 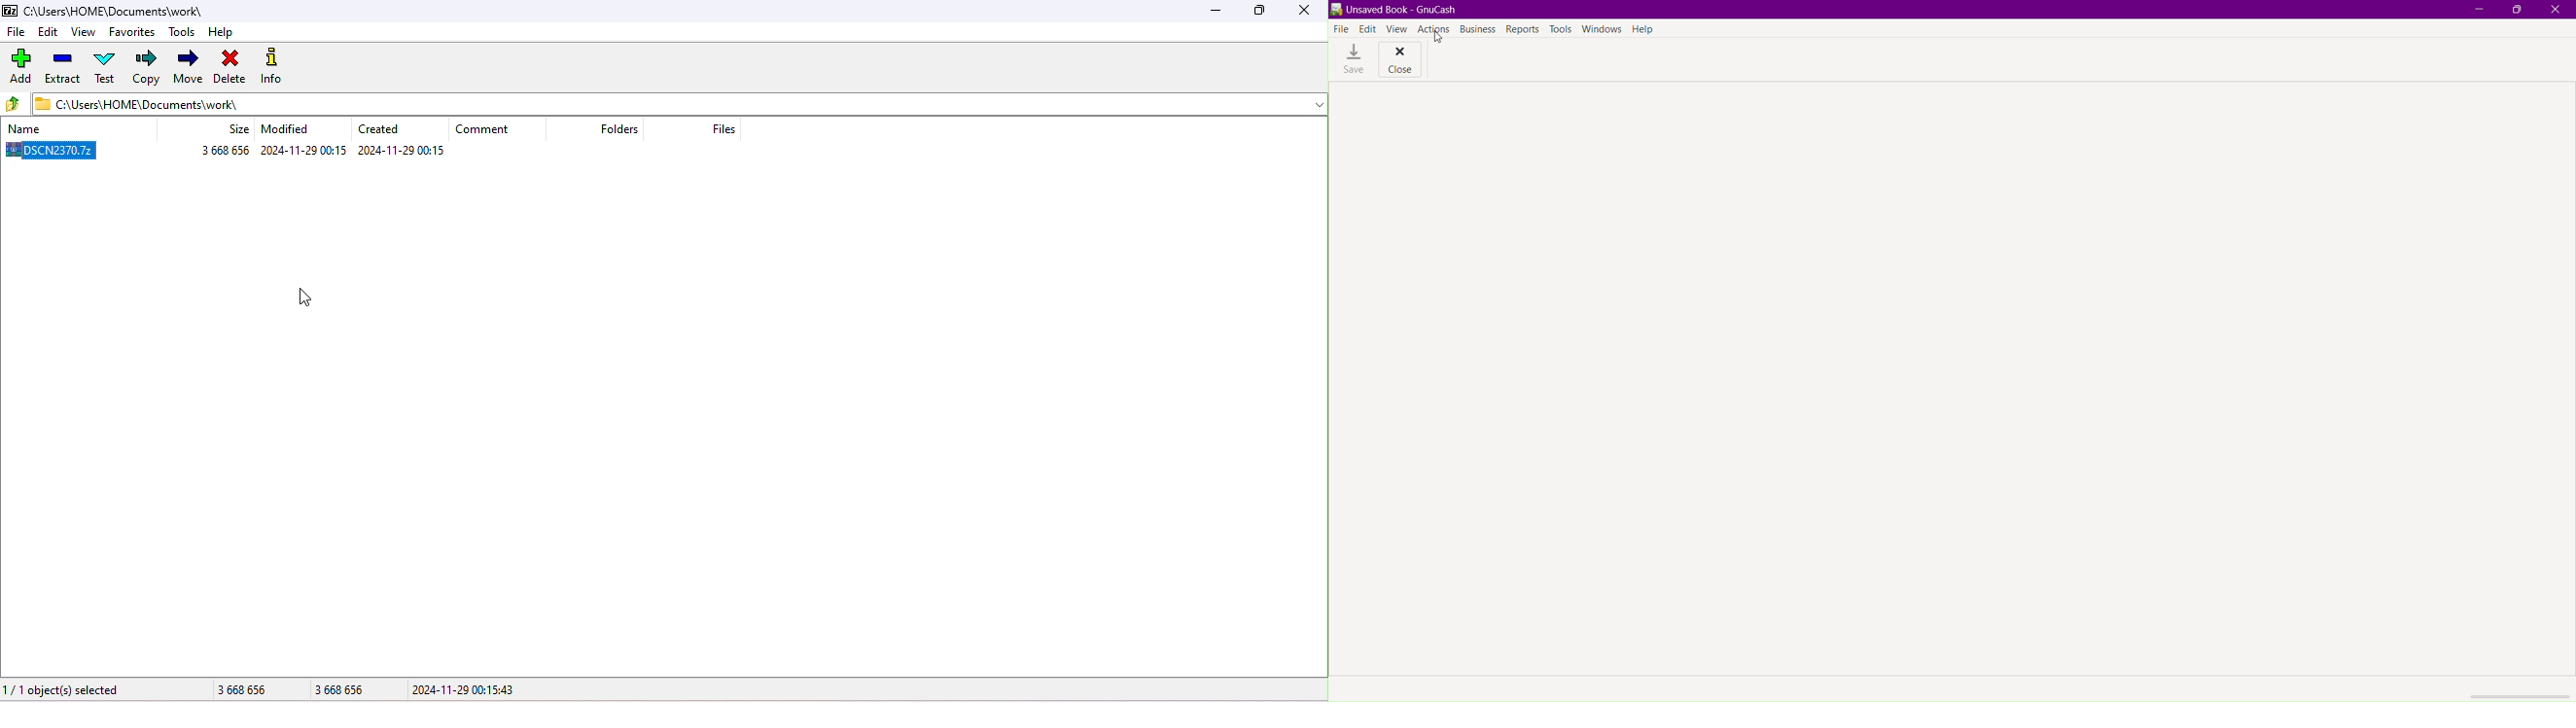 What do you see at coordinates (66, 690) in the screenshot?
I see `1/1 objects selected` at bounding box center [66, 690].